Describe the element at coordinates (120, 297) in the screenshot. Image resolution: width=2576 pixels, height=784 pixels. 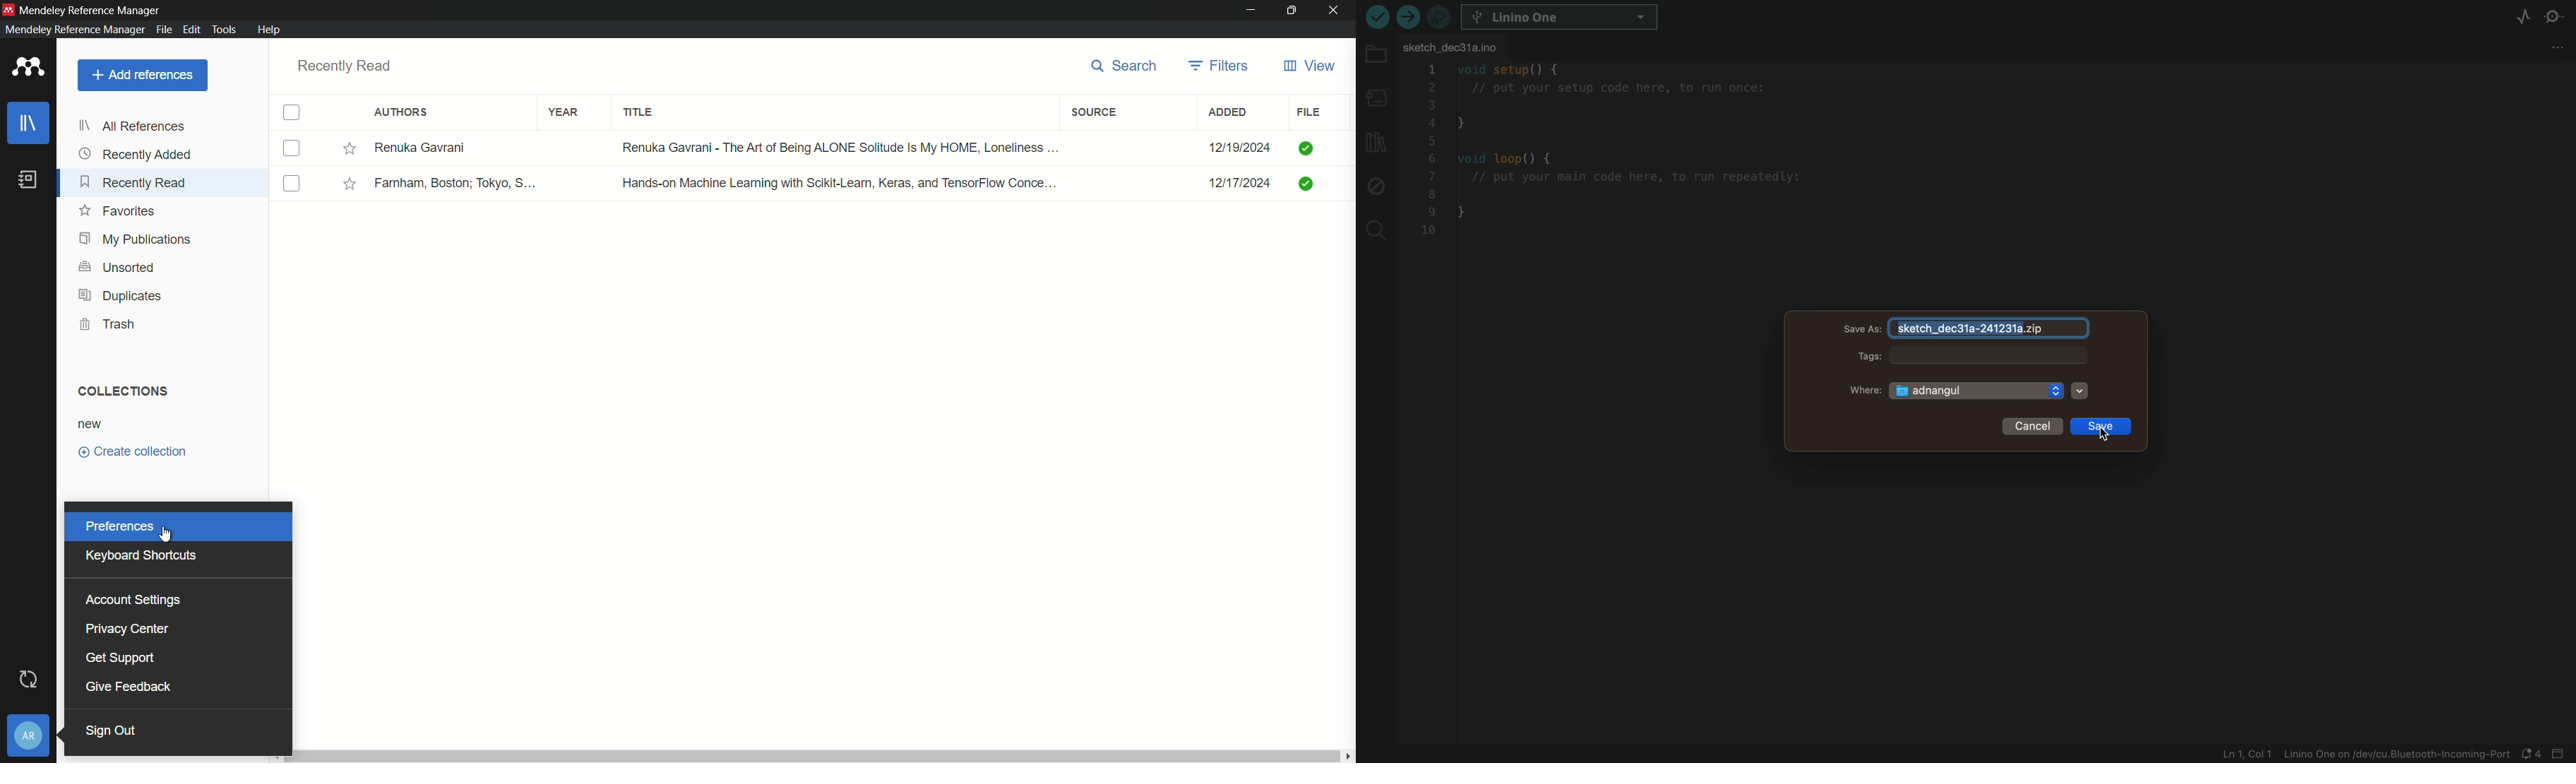
I see `duplicates` at that location.